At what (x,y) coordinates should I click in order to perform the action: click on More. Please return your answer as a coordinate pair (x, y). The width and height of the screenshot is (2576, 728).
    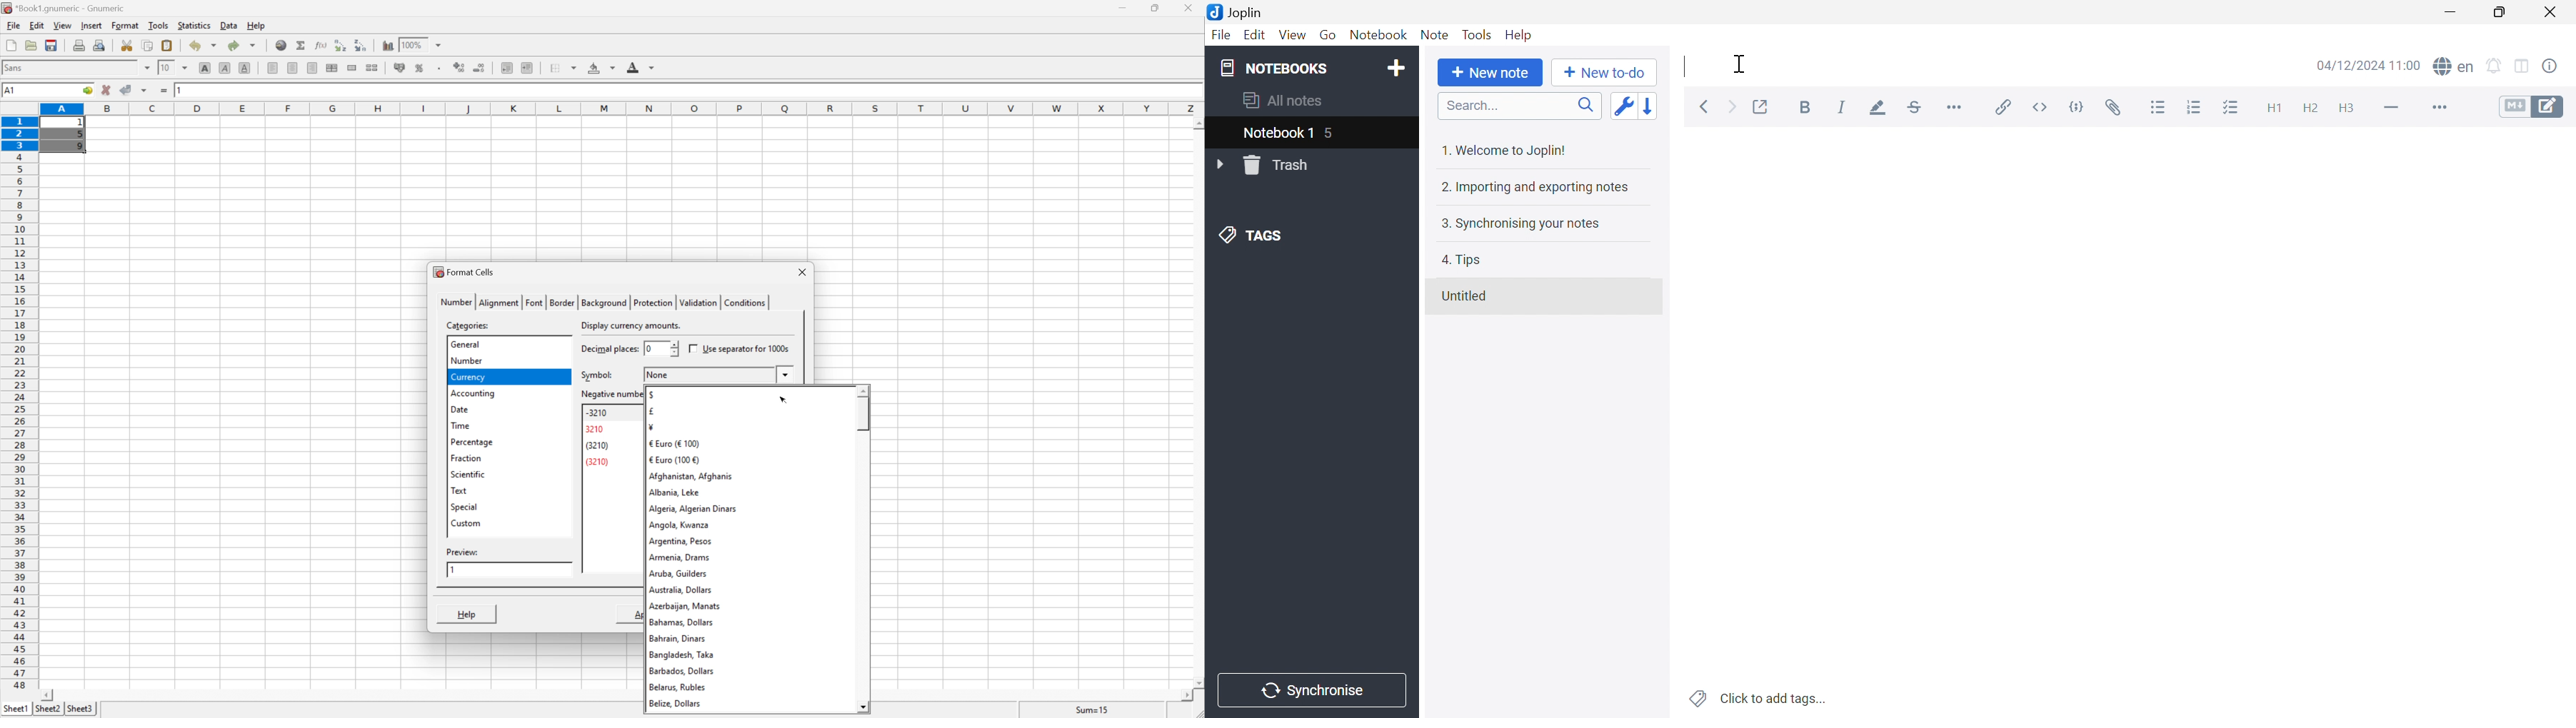
    Looking at the image, I should click on (2441, 108).